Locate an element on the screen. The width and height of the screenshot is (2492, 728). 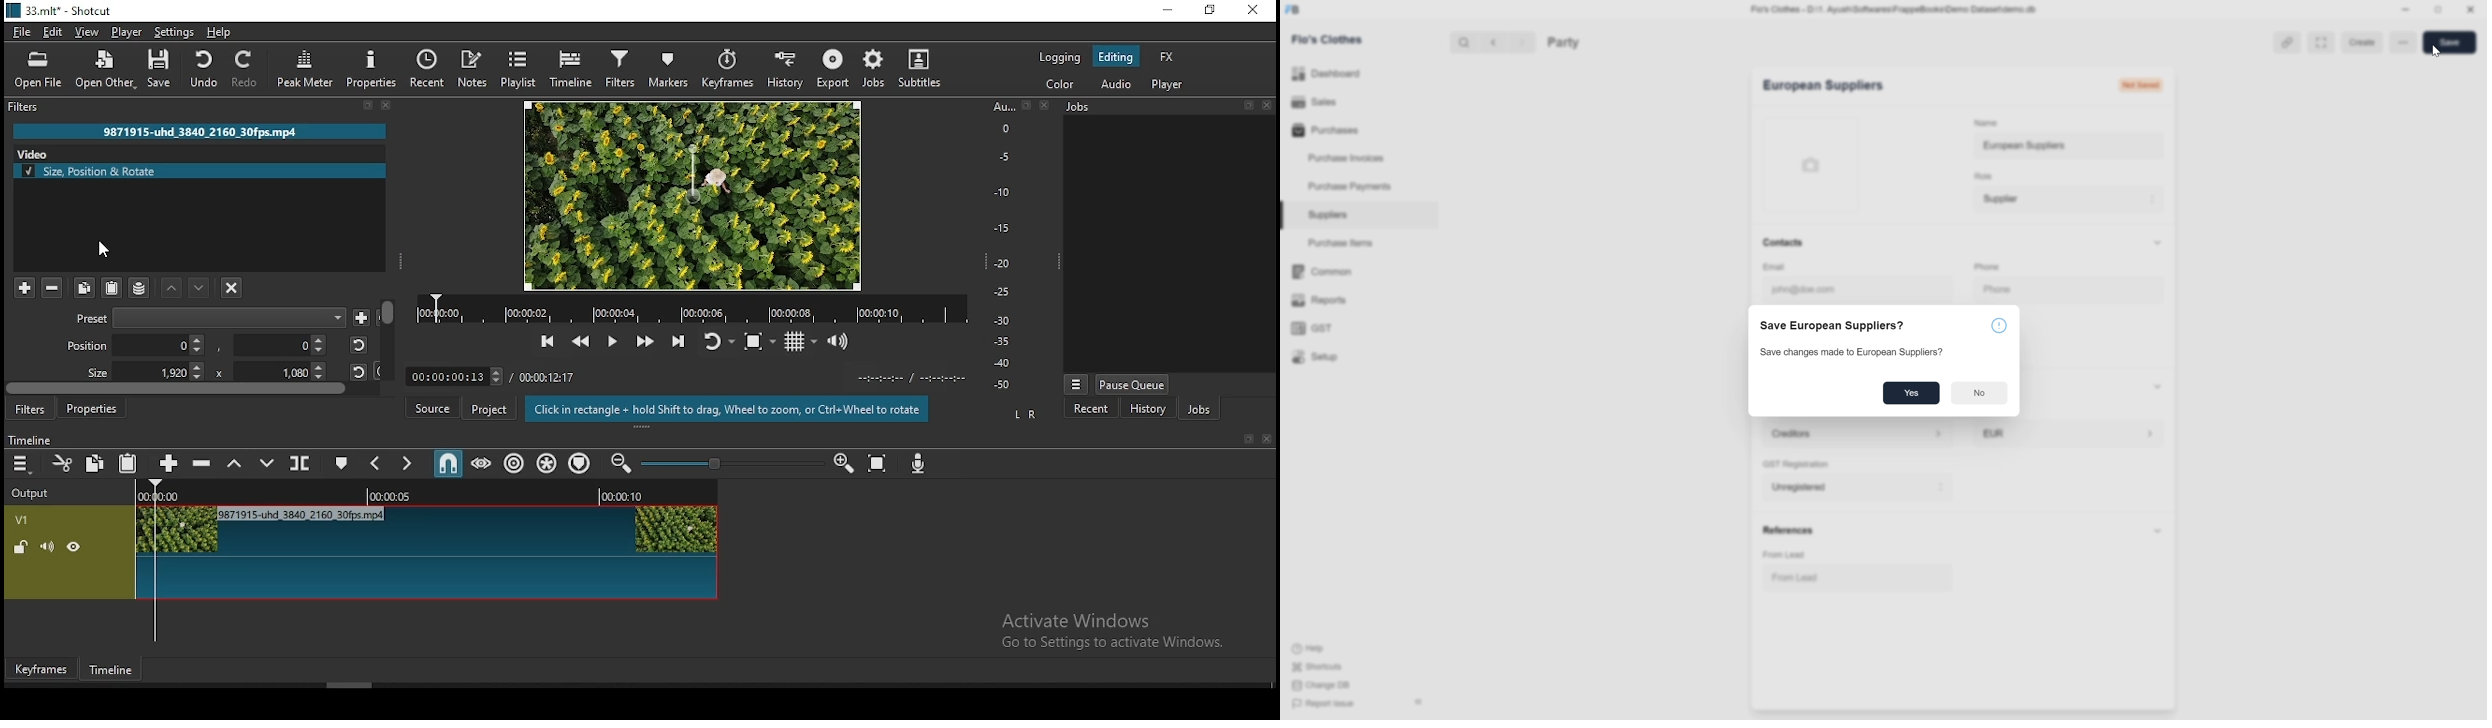
size width is located at coordinates (279, 371).